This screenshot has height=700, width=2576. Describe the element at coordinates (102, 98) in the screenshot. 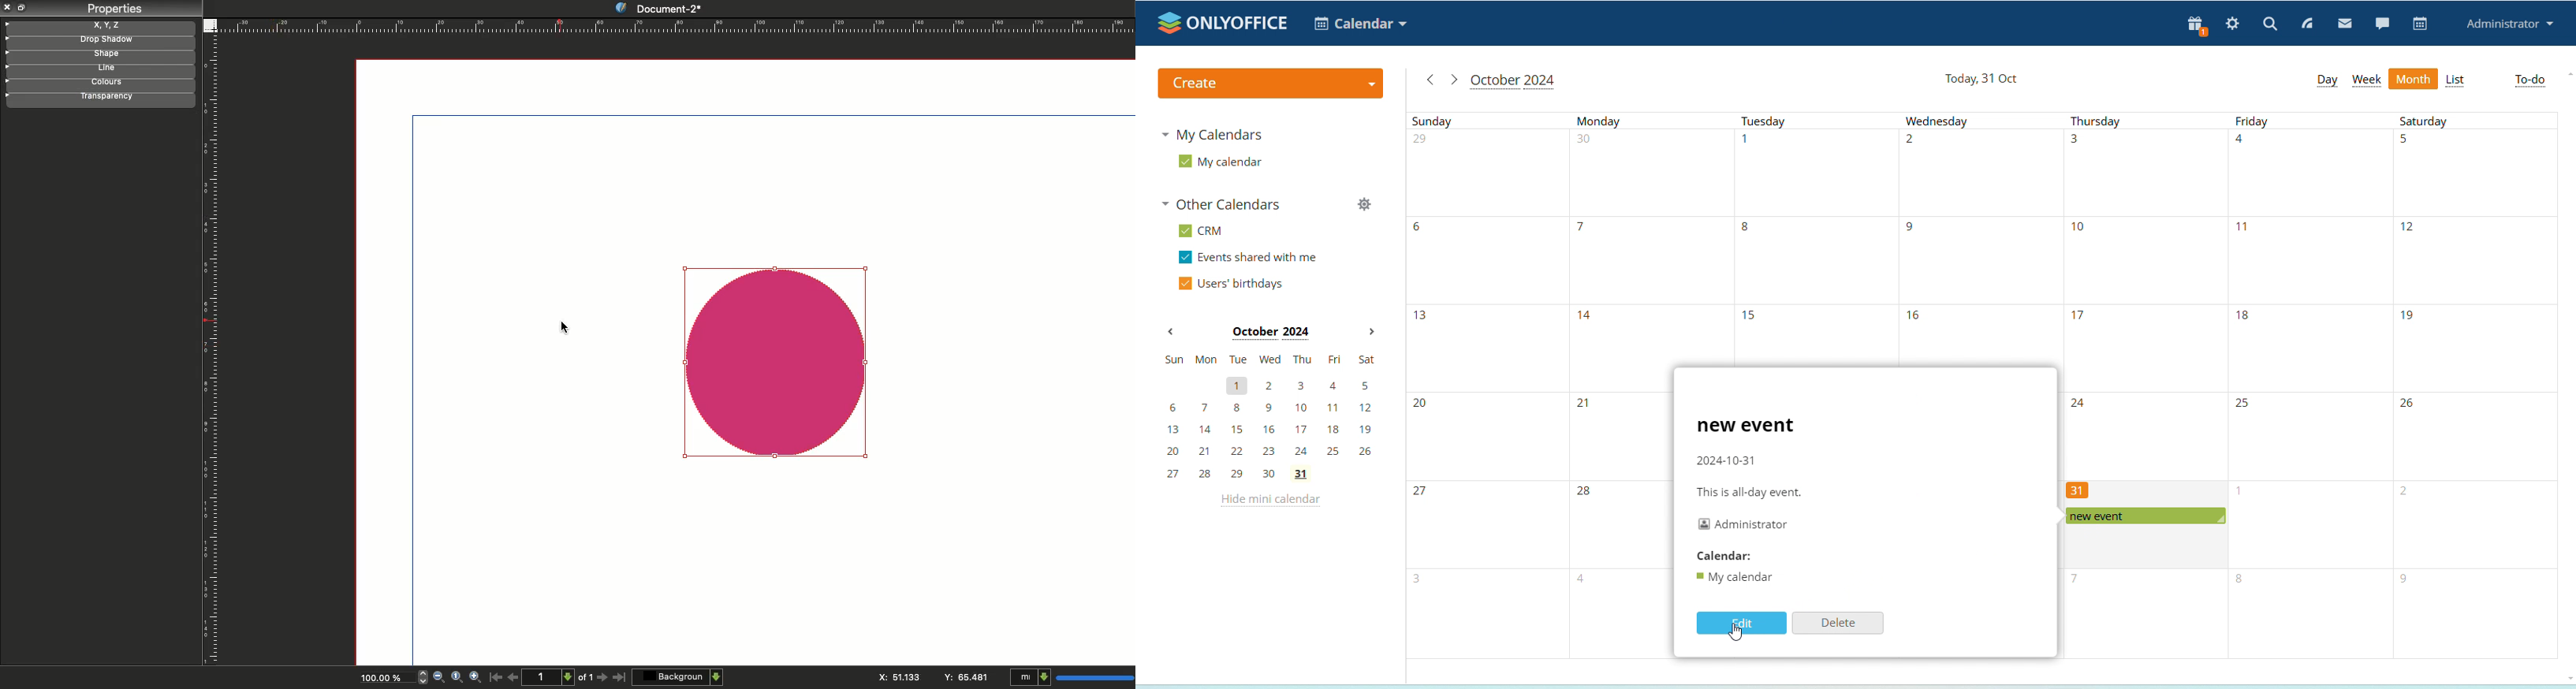

I see `Transparency` at that location.